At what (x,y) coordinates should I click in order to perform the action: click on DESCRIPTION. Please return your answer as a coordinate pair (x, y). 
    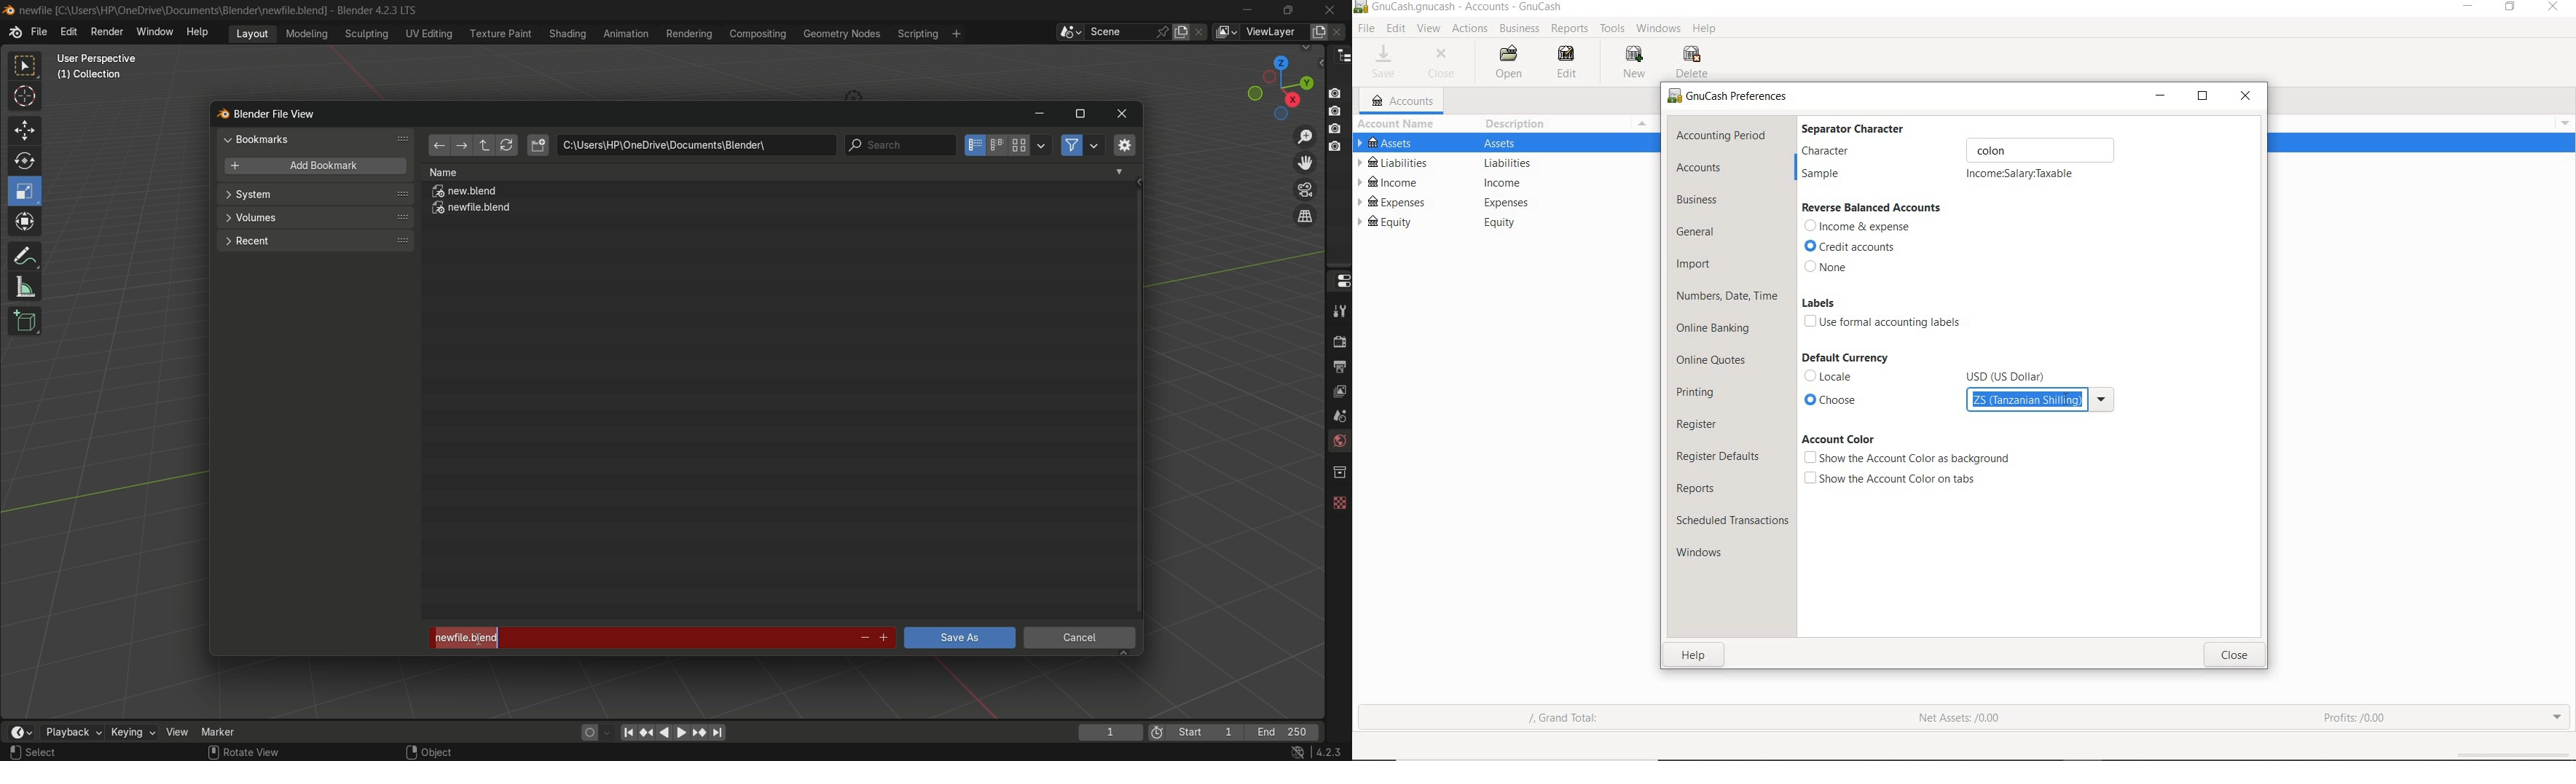
    Looking at the image, I should click on (1523, 125).